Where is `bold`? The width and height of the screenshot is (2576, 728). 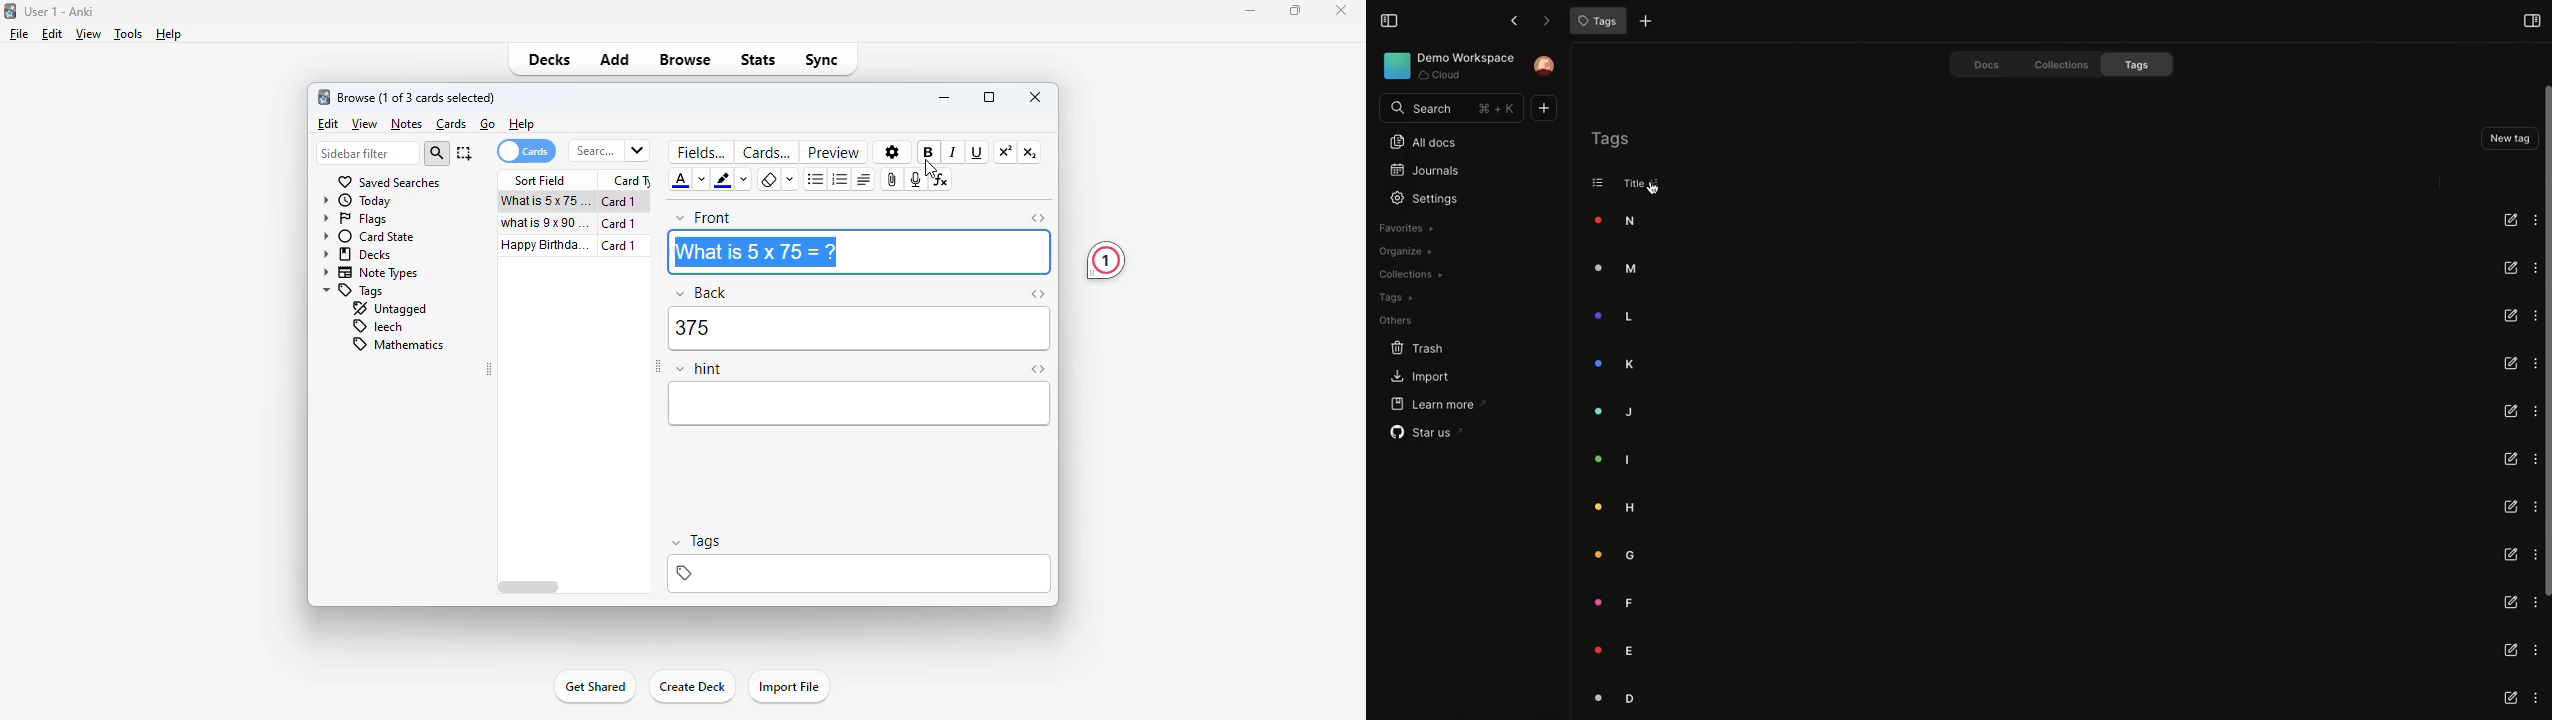 bold is located at coordinates (929, 152).